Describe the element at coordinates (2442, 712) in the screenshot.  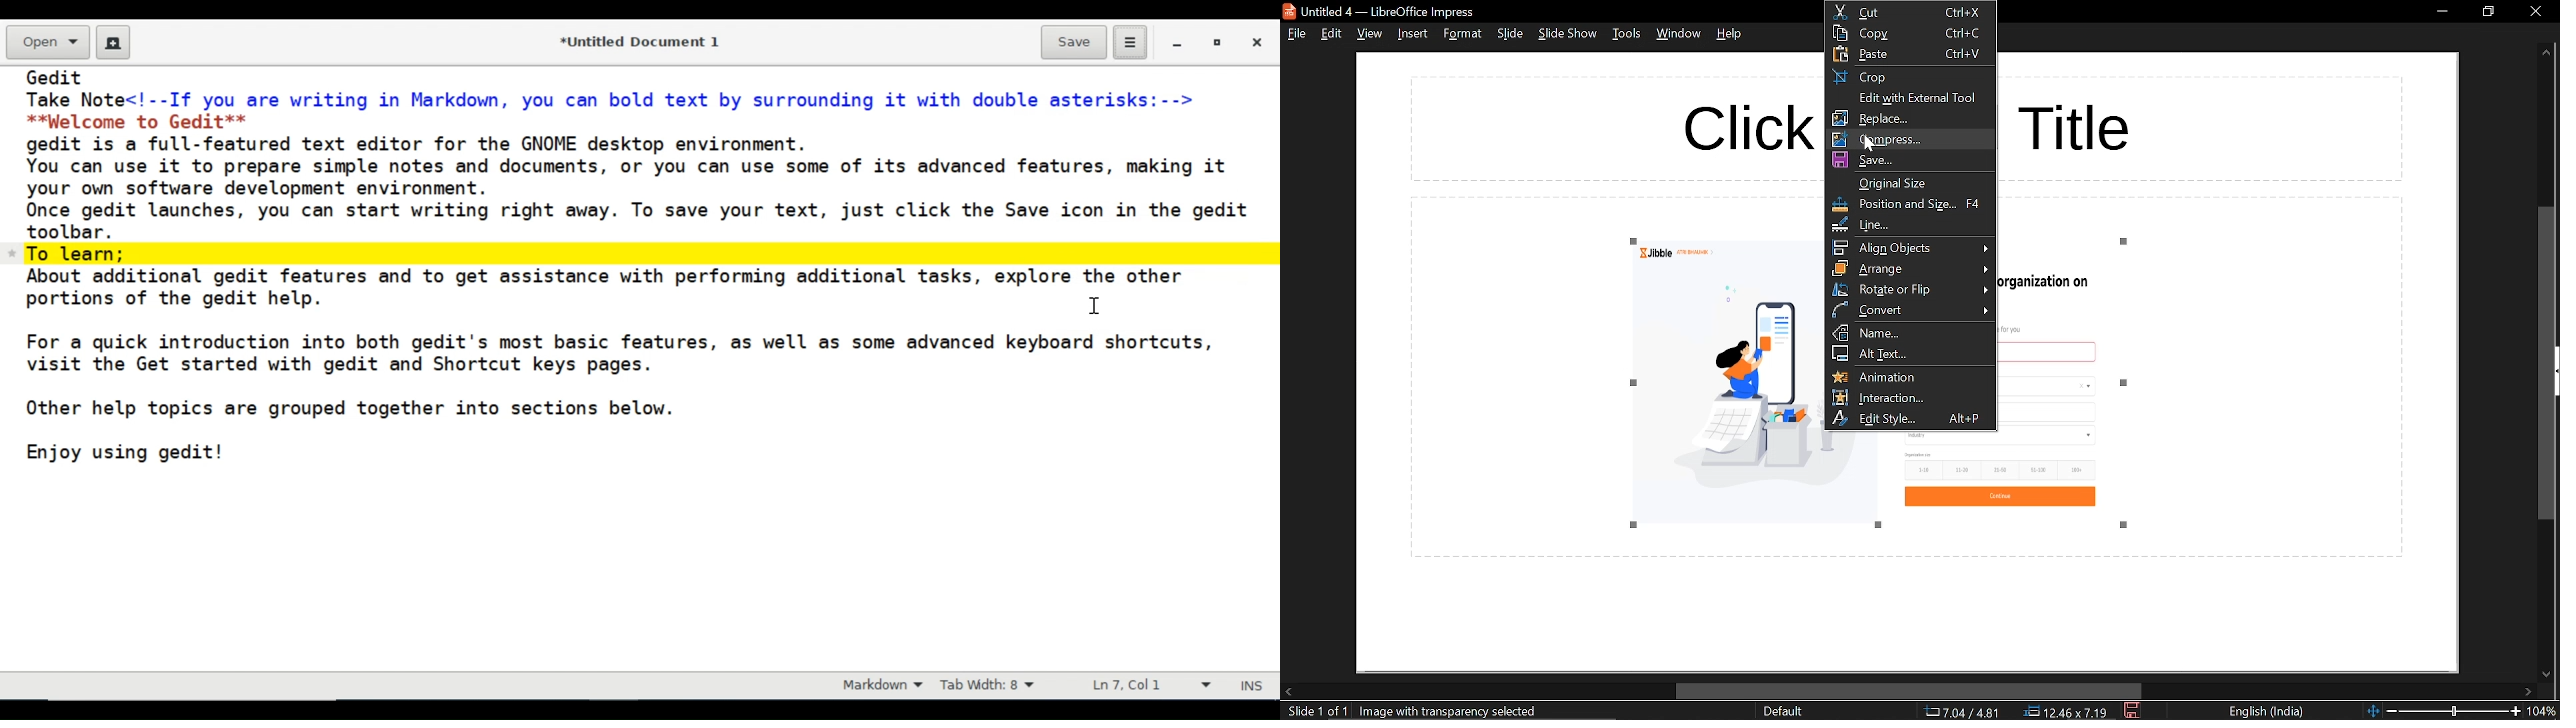
I see `change zoom` at that location.